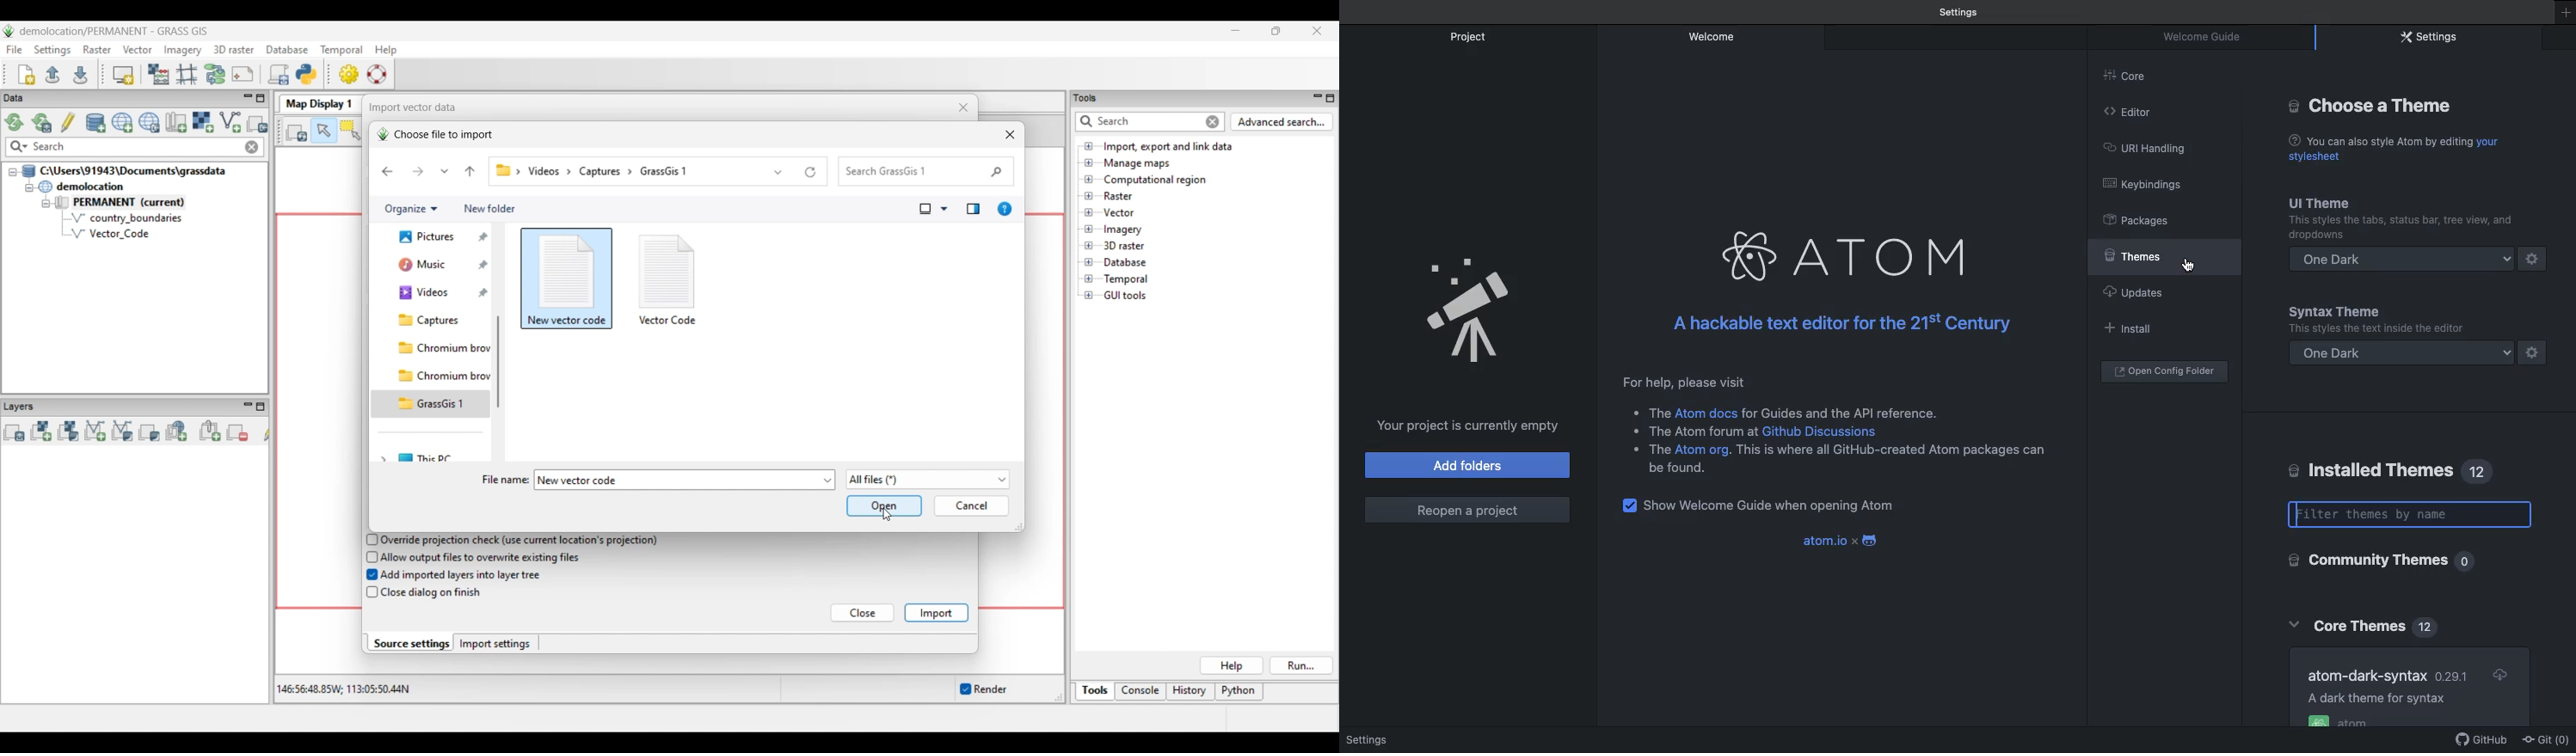  Describe the element at coordinates (1645, 411) in the screenshot. I see `© The` at that location.